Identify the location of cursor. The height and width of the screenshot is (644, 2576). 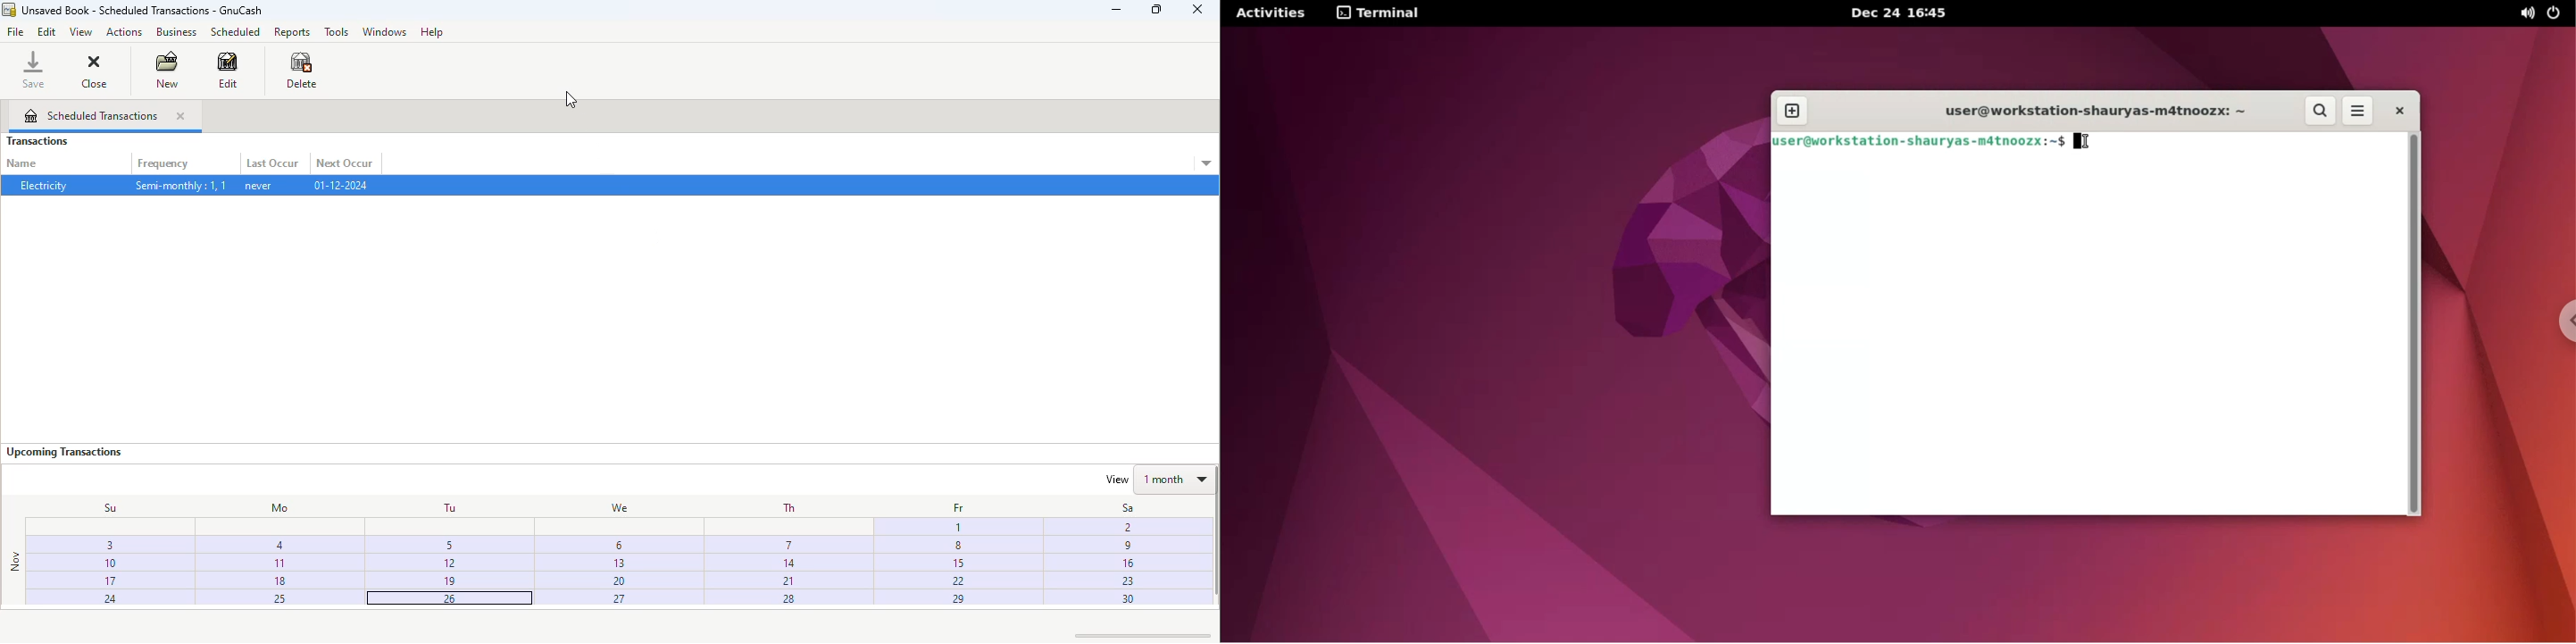
(187, 72).